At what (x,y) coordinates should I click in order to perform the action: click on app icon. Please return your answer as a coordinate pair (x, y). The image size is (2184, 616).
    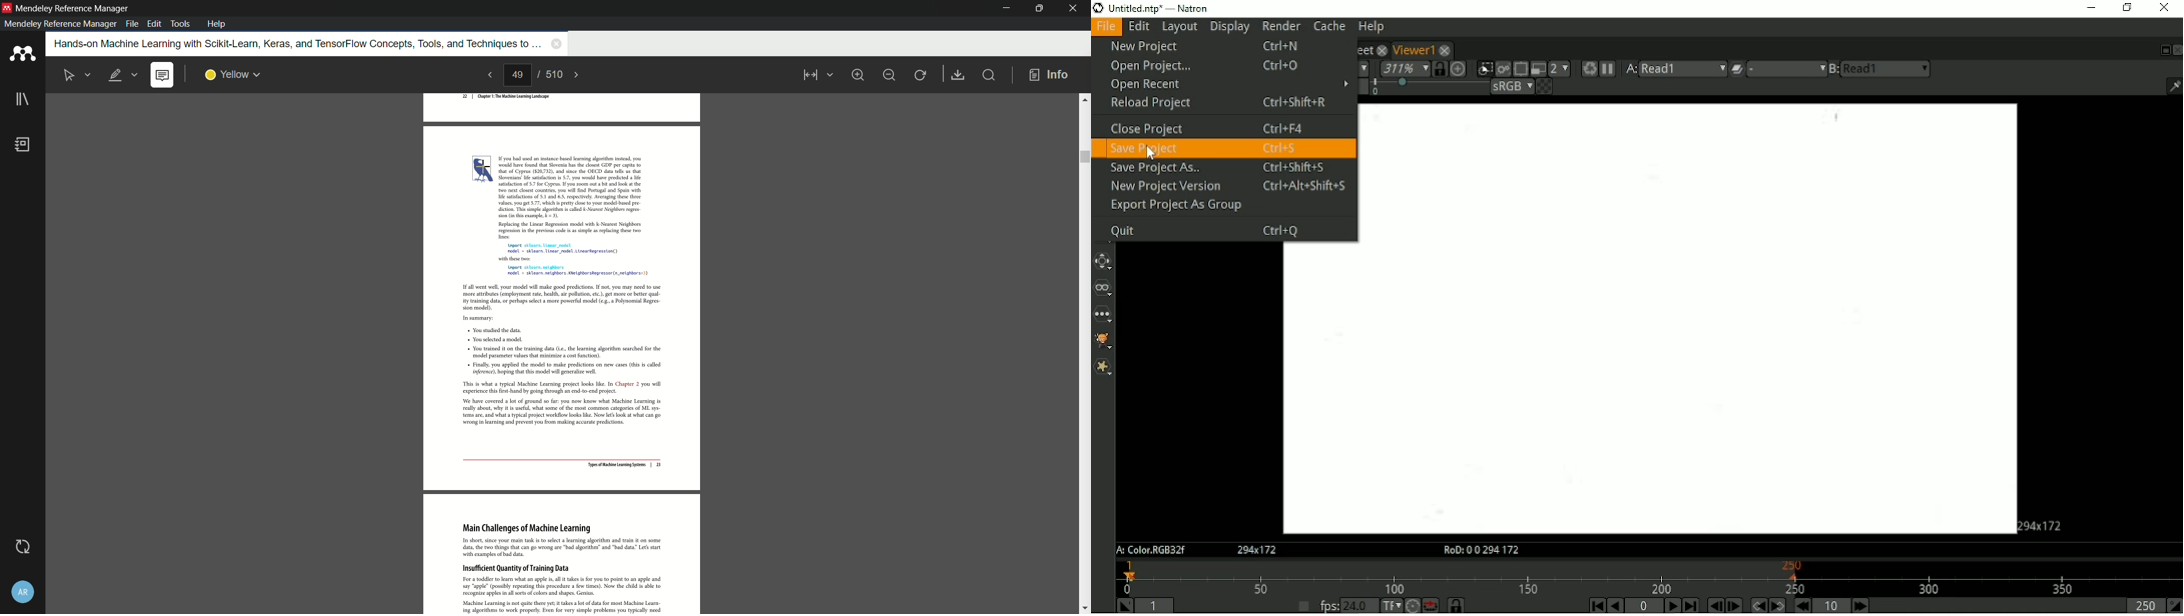
    Looking at the image, I should click on (7, 8).